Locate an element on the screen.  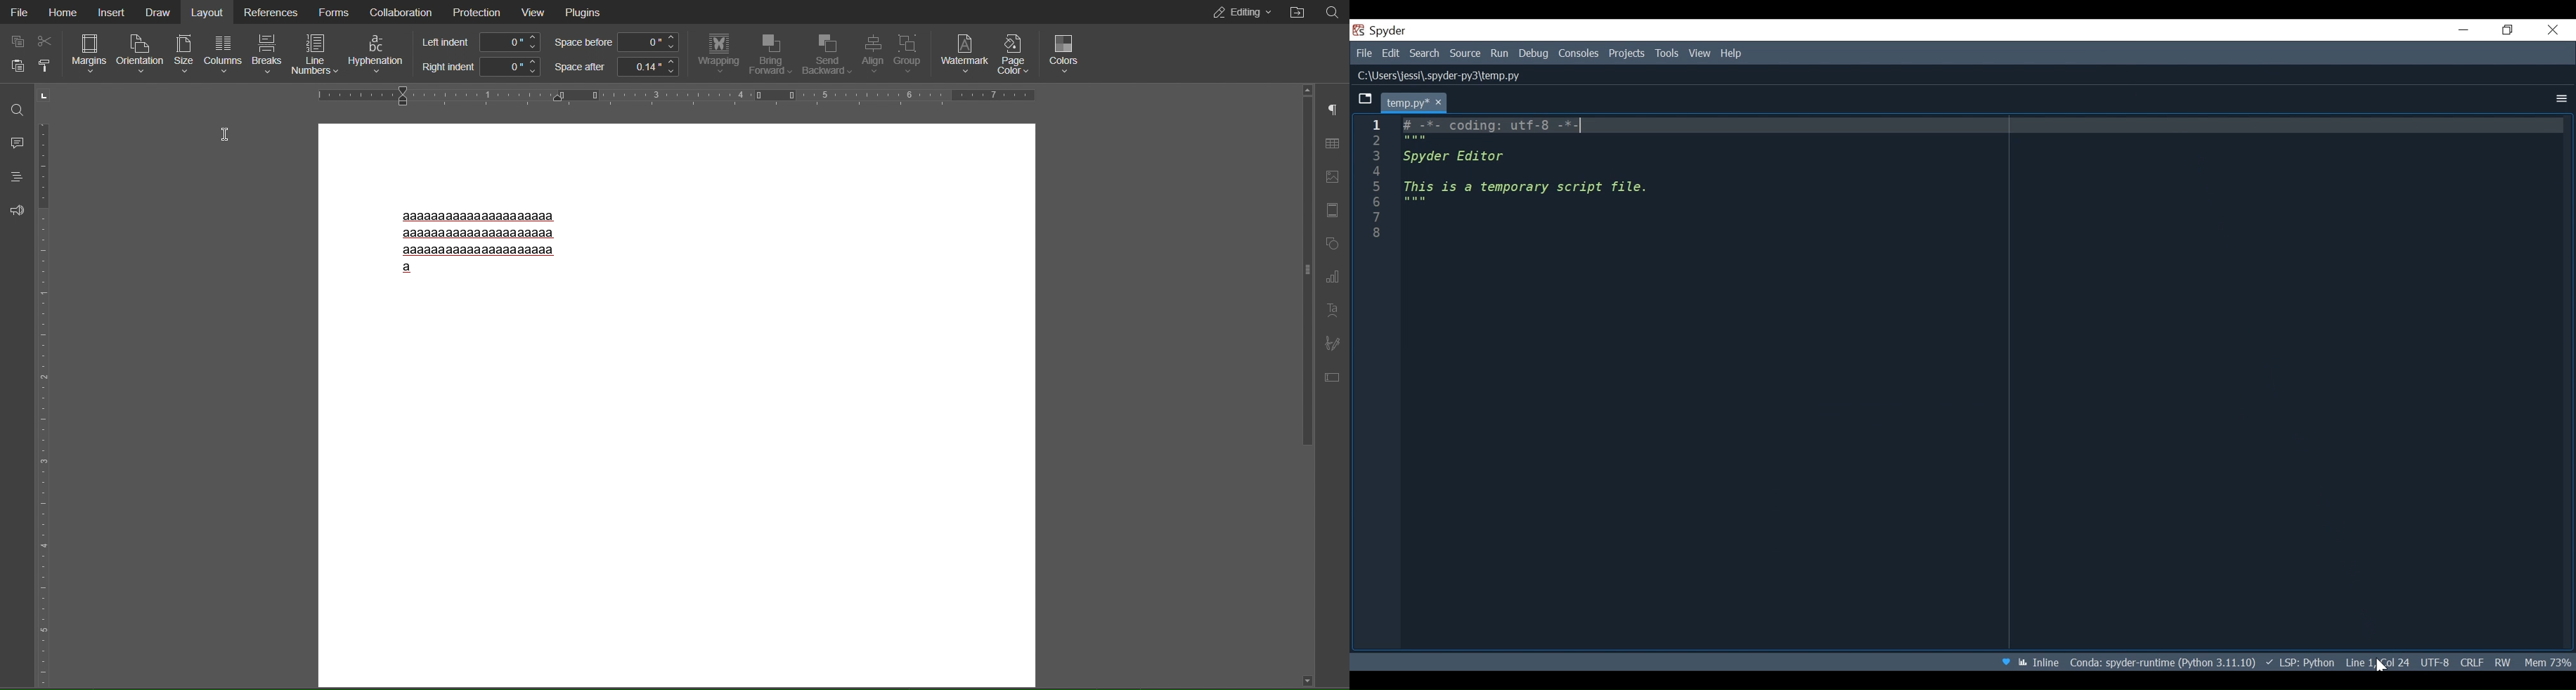
Search is located at coordinates (15, 108).